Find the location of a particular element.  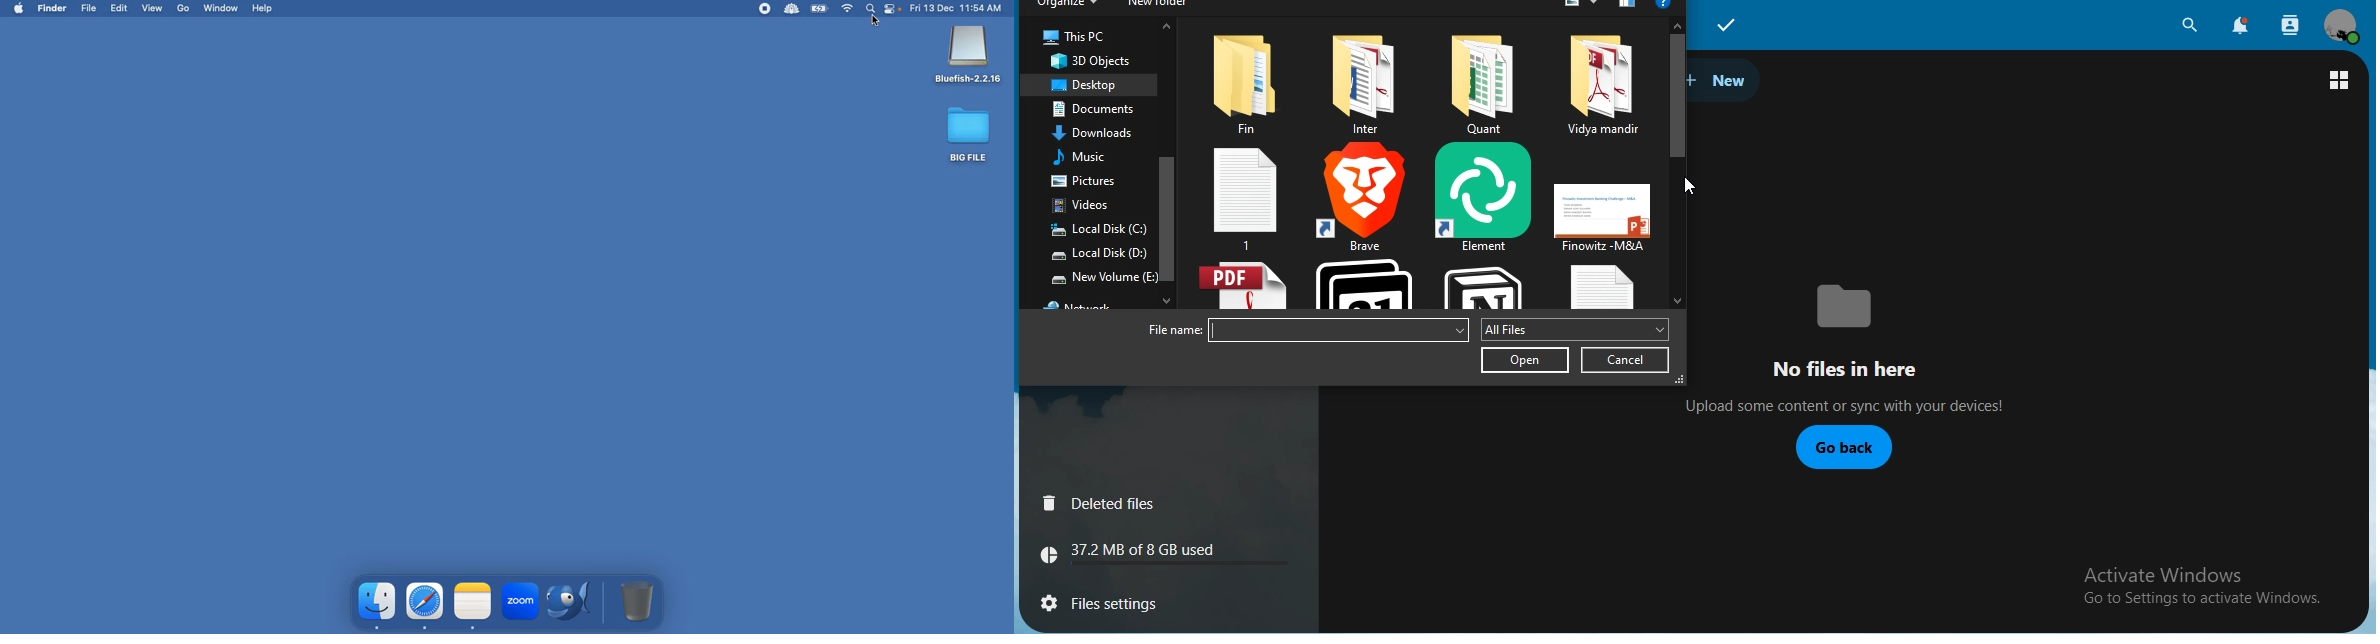

Trash is located at coordinates (638, 601).